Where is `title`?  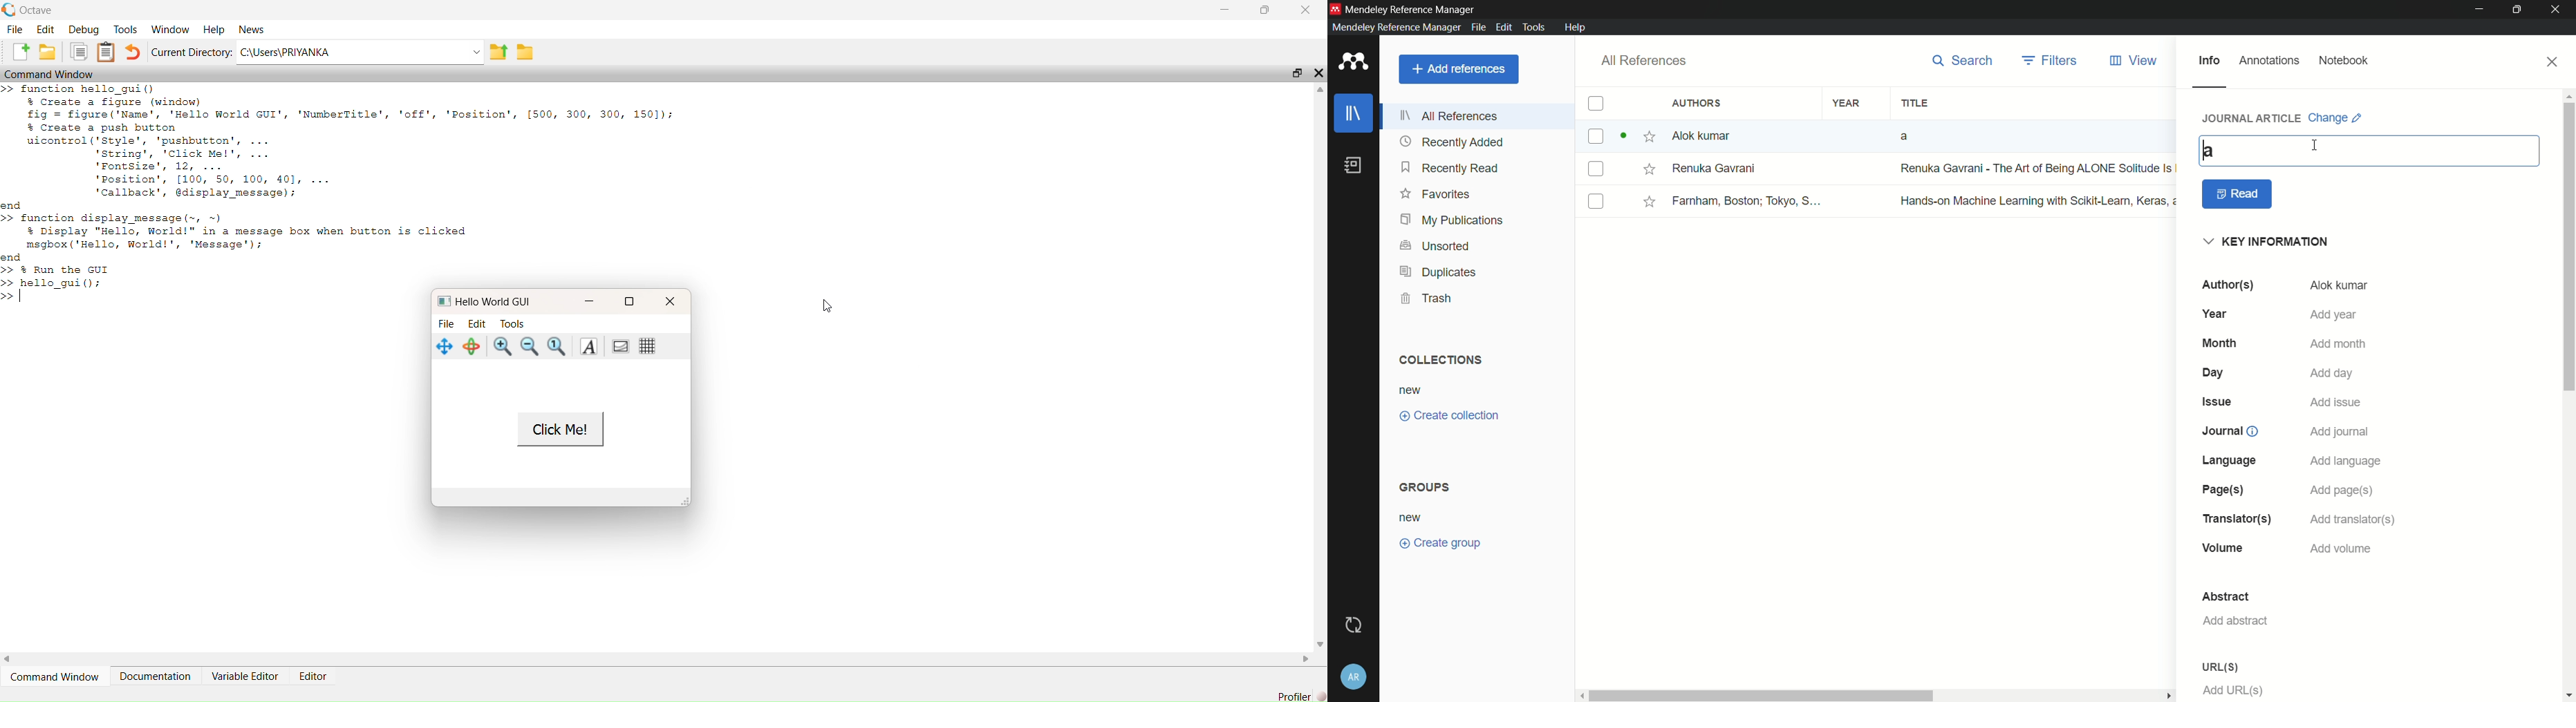
title is located at coordinates (1914, 104).